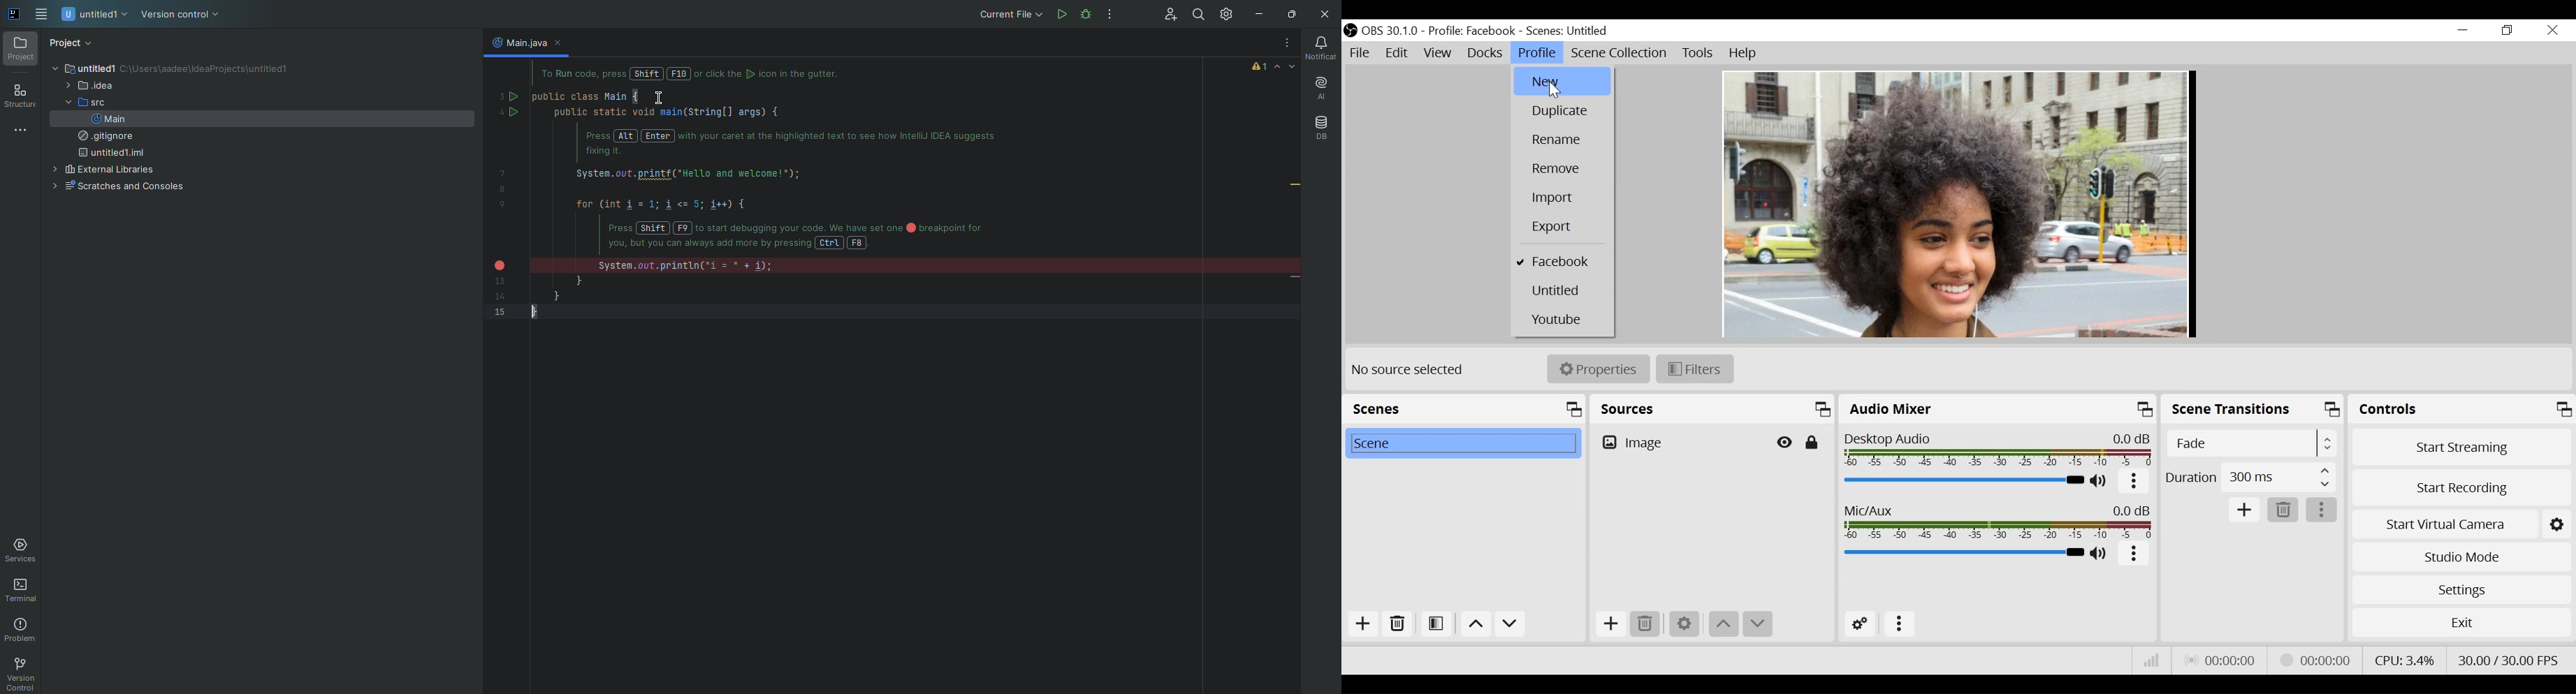 The image size is (2576, 700). Describe the element at coordinates (2135, 485) in the screenshot. I see `More Options` at that location.